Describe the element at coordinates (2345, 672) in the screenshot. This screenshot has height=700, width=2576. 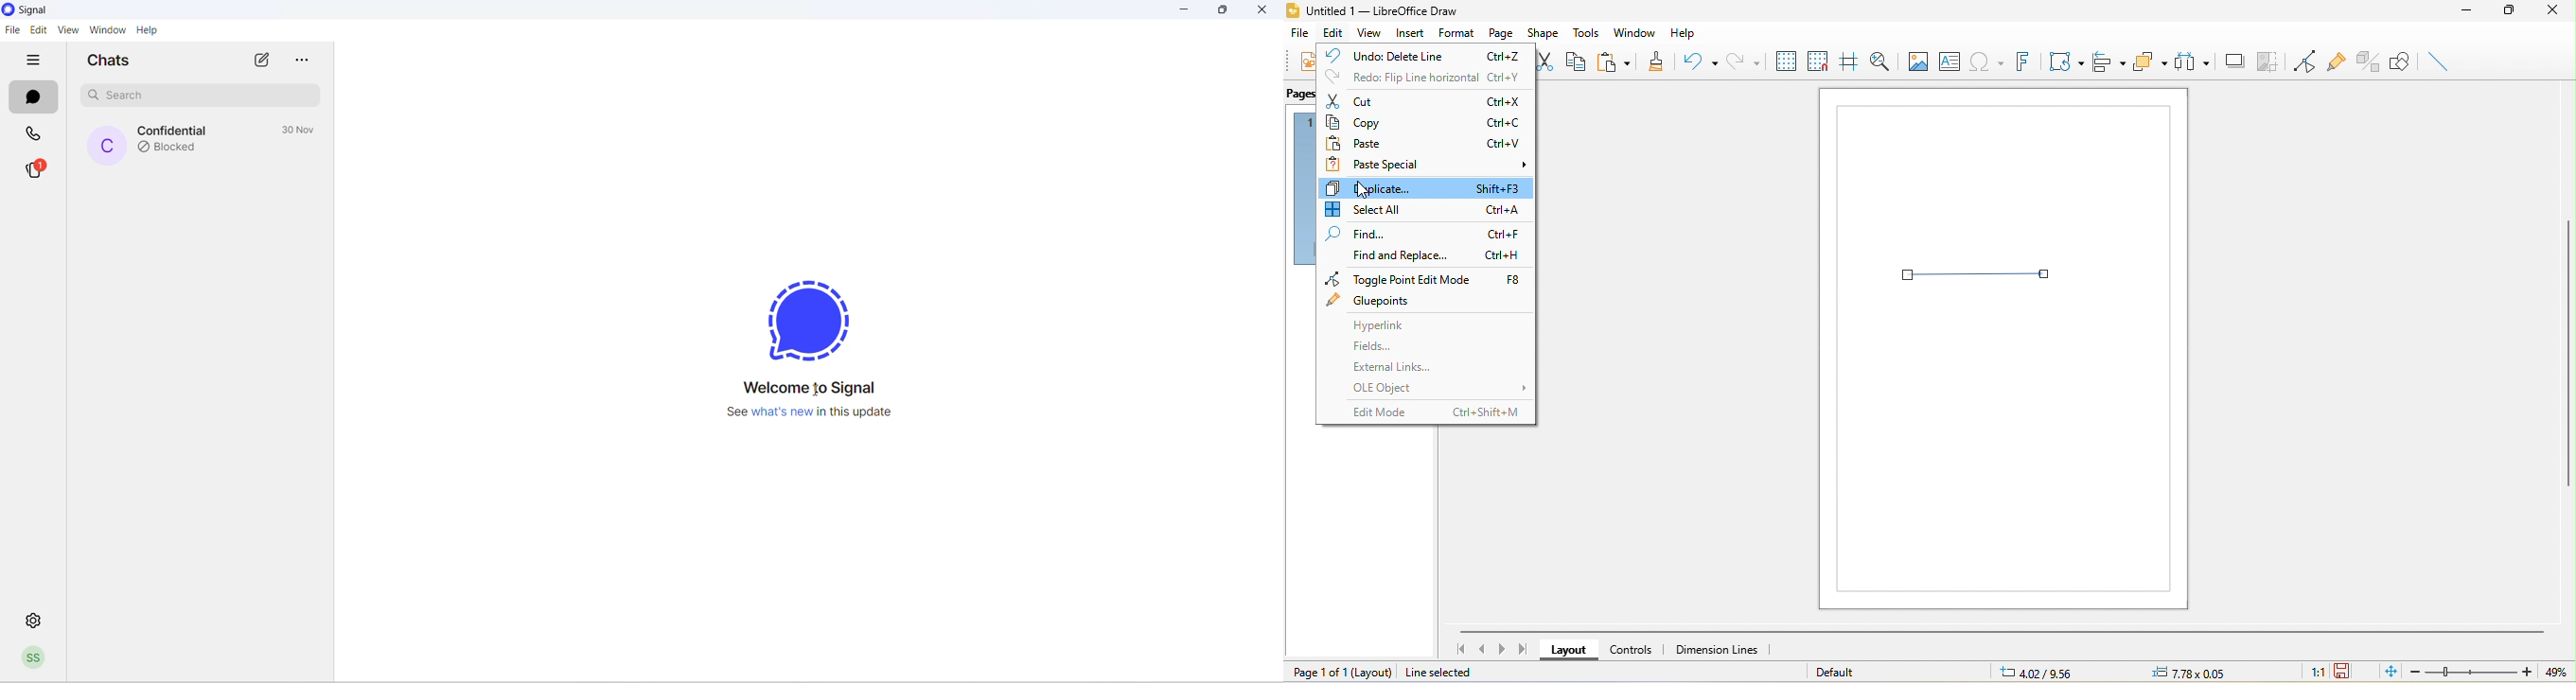
I see `the document has not been modified since the last save` at that location.